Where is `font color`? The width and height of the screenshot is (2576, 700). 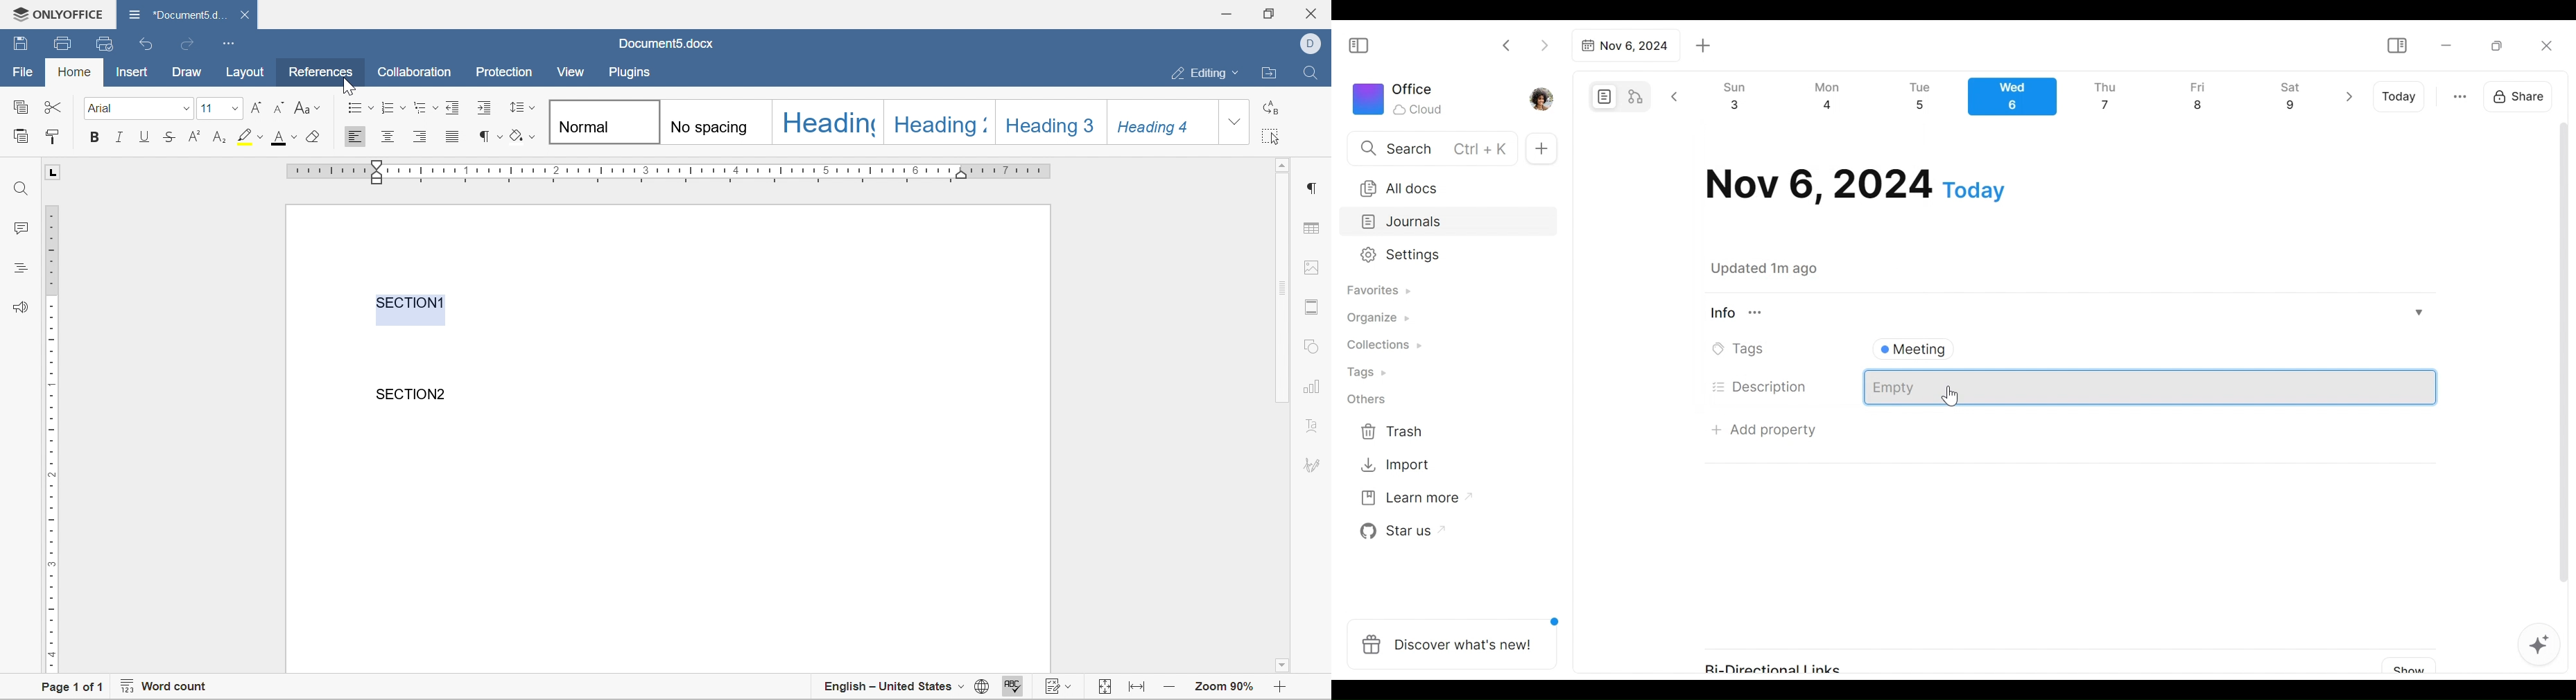
font color is located at coordinates (286, 137).